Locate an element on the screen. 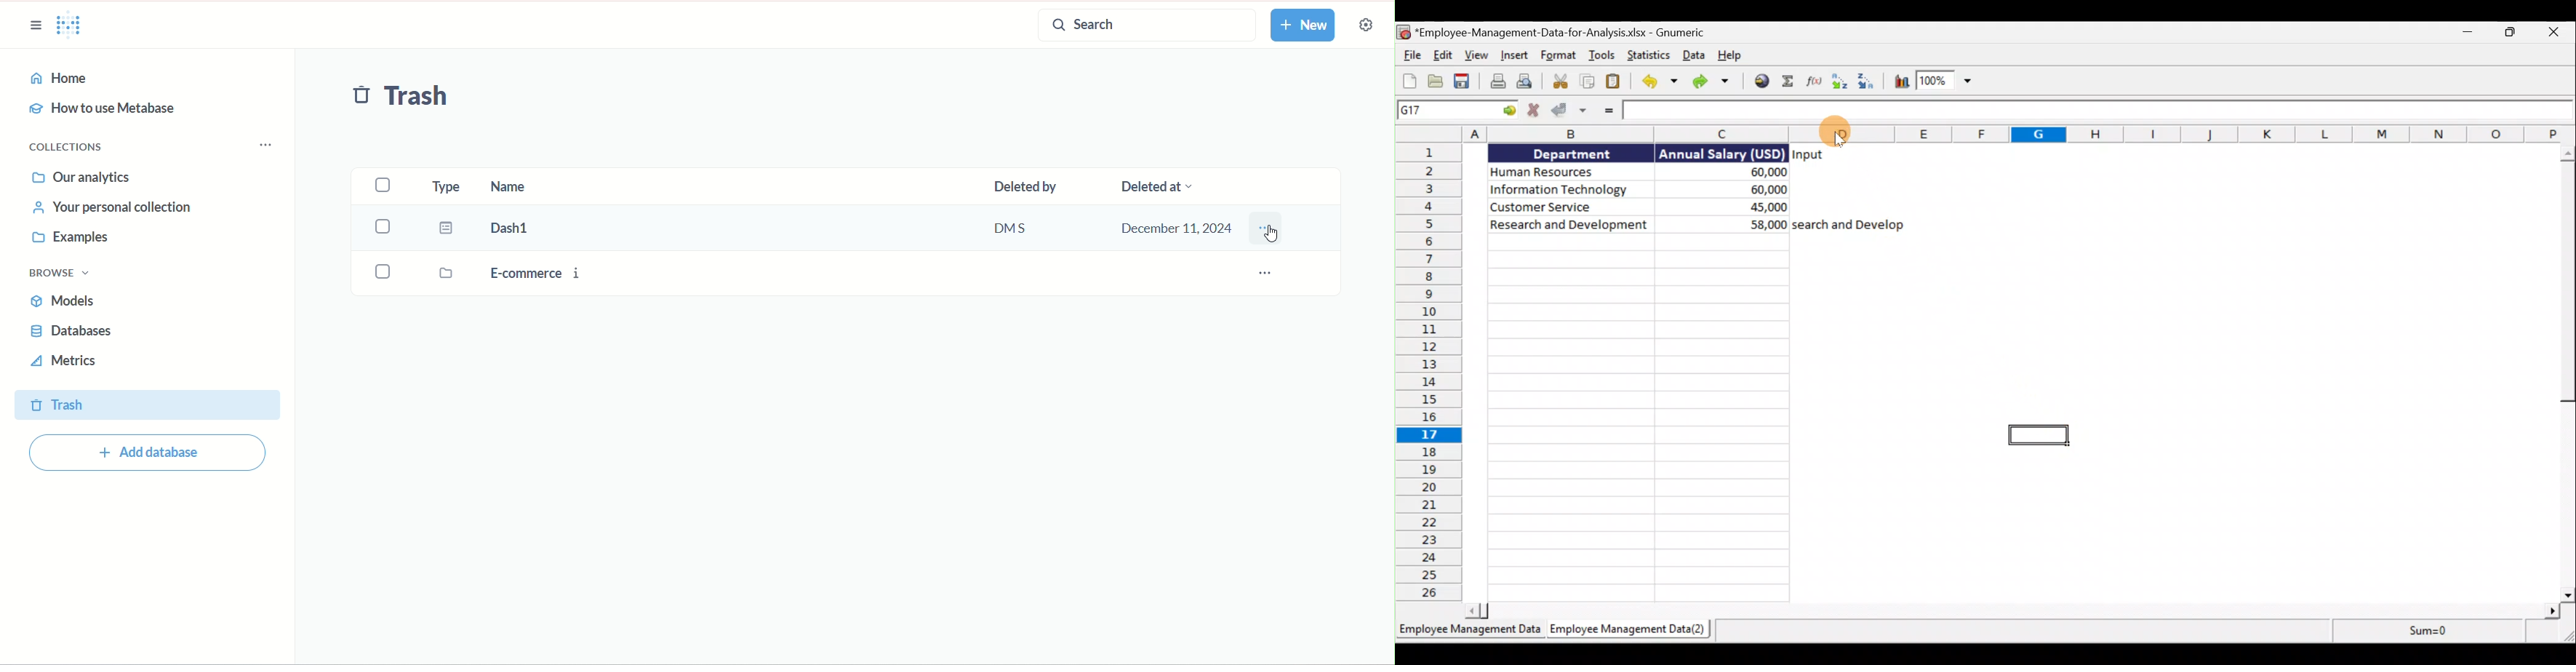 The height and width of the screenshot is (672, 2576). Paste clipboard is located at coordinates (1617, 81).